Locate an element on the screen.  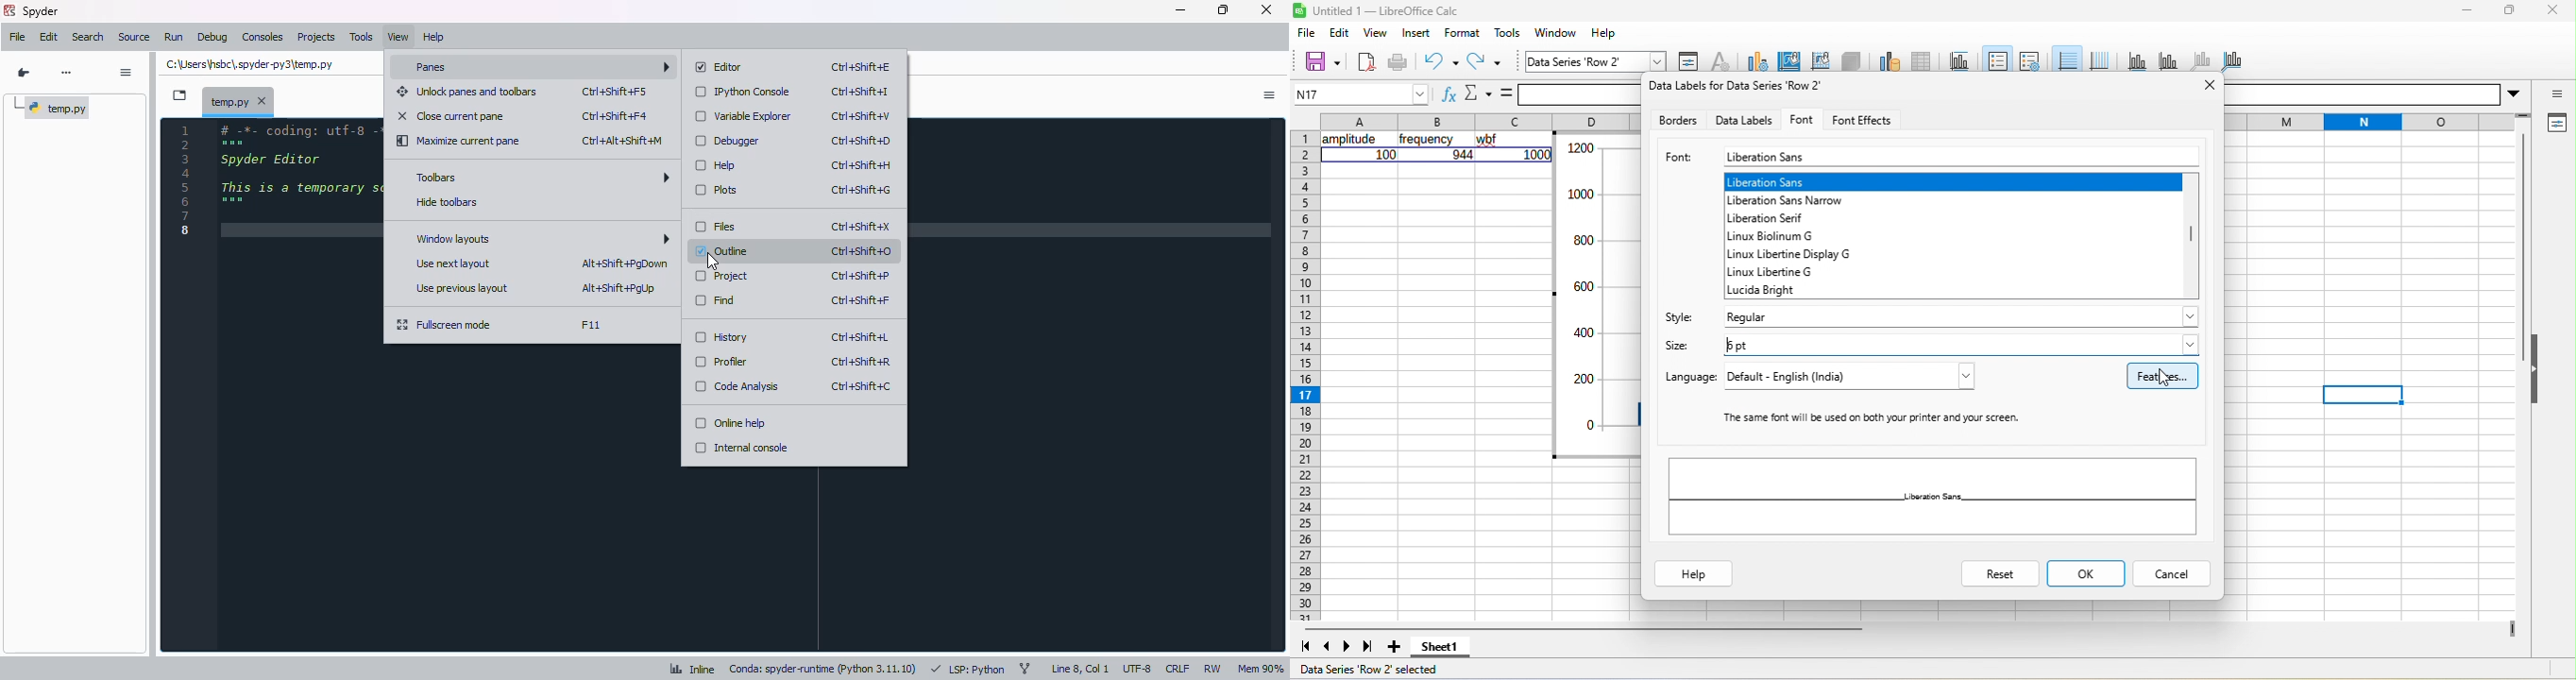
debugger is located at coordinates (727, 141).